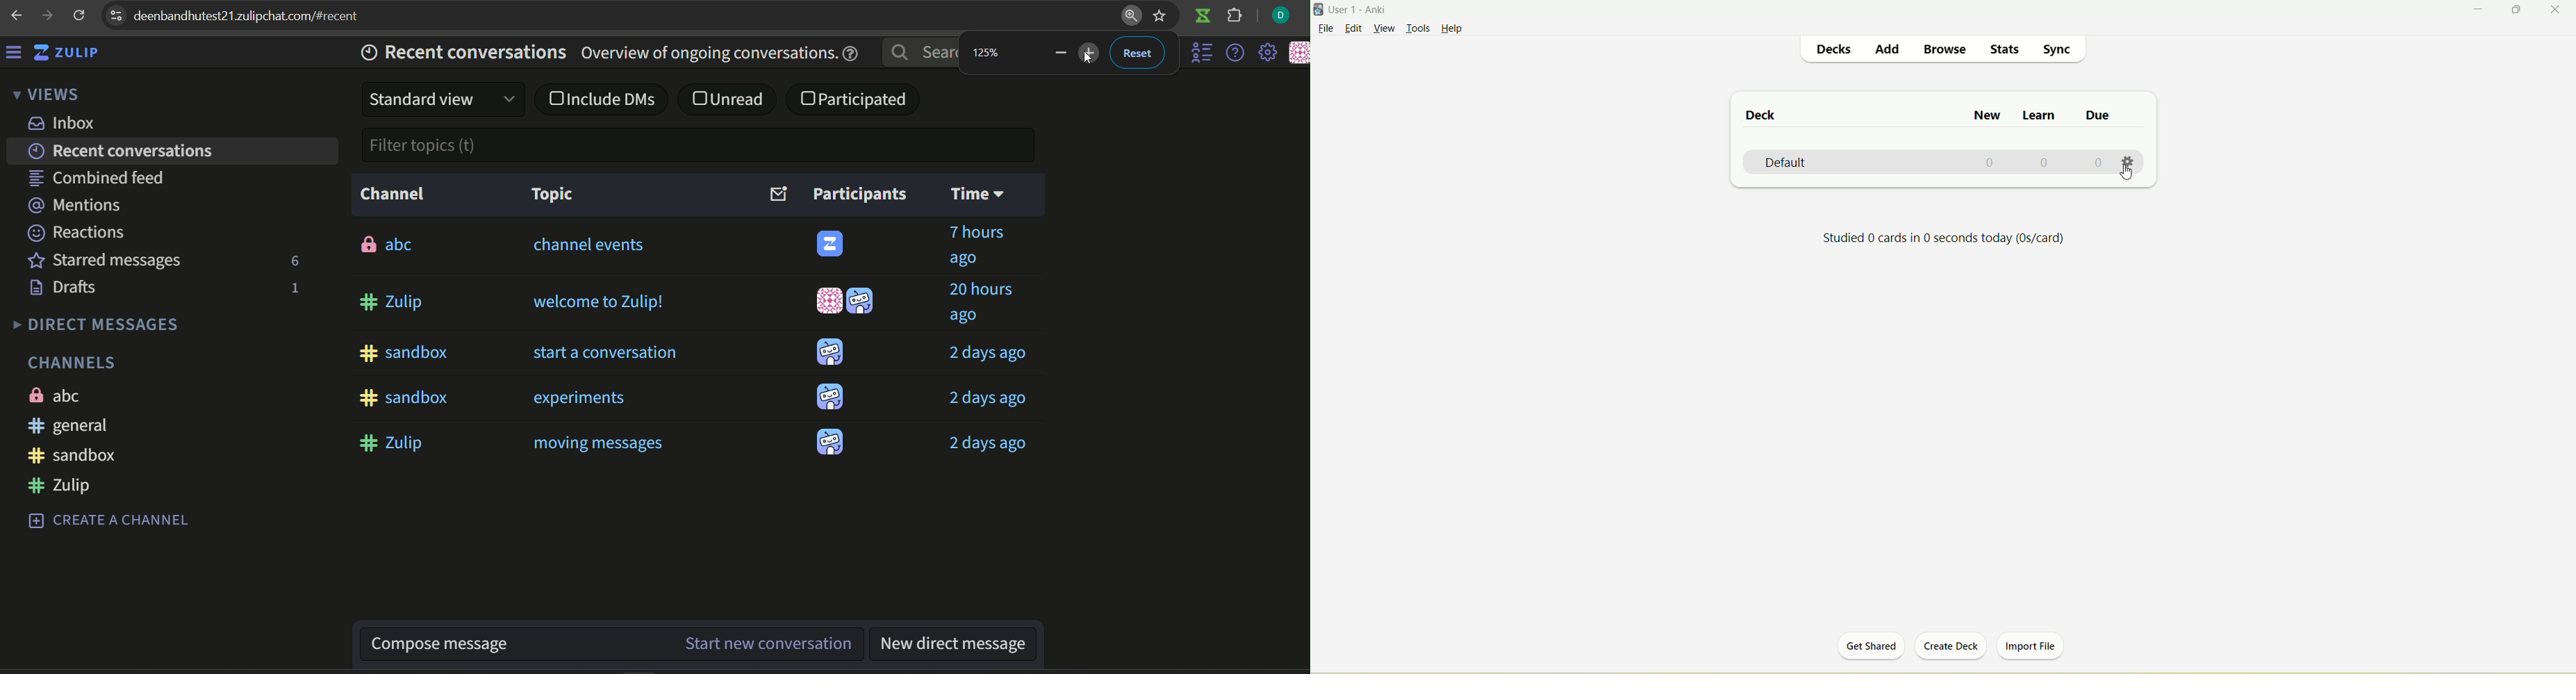 The height and width of the screenshot is (700, 2576). I want to click on file, so click(1324, 28).